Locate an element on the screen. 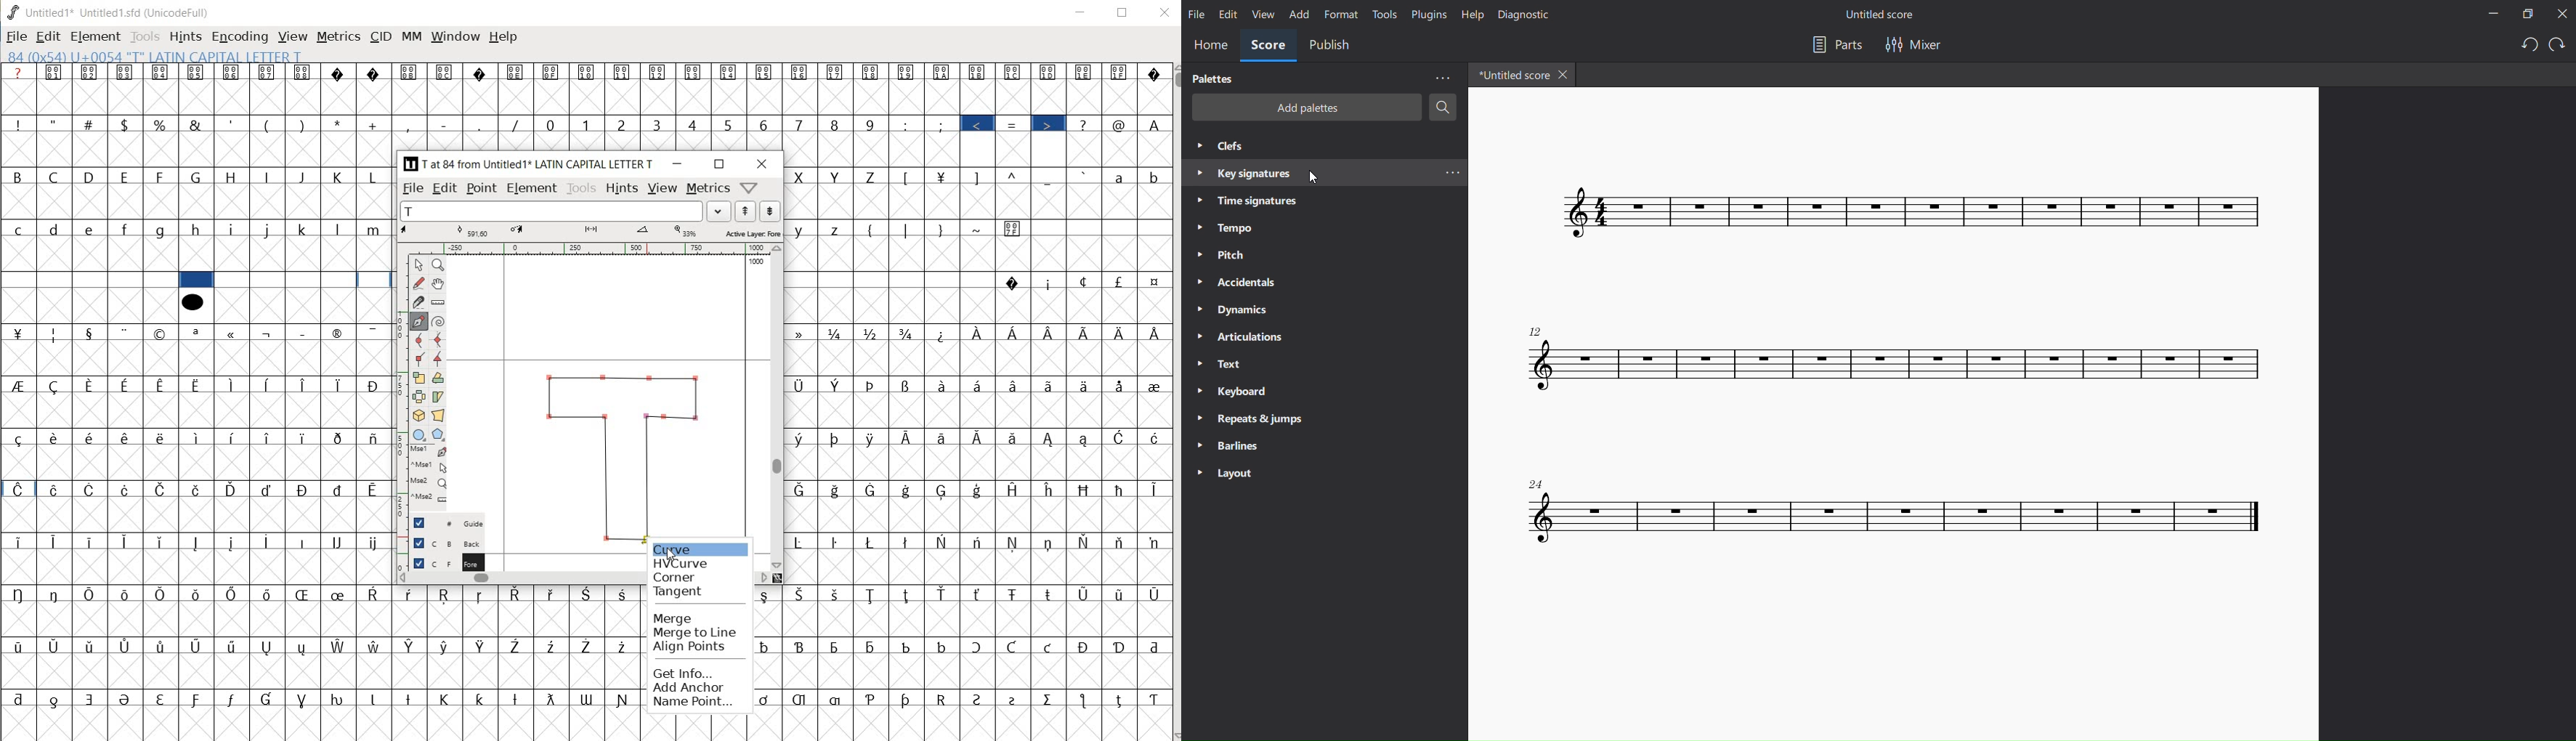 This screenshot has height=756, width=2576. Symbol is located at coordinates (766, 699).